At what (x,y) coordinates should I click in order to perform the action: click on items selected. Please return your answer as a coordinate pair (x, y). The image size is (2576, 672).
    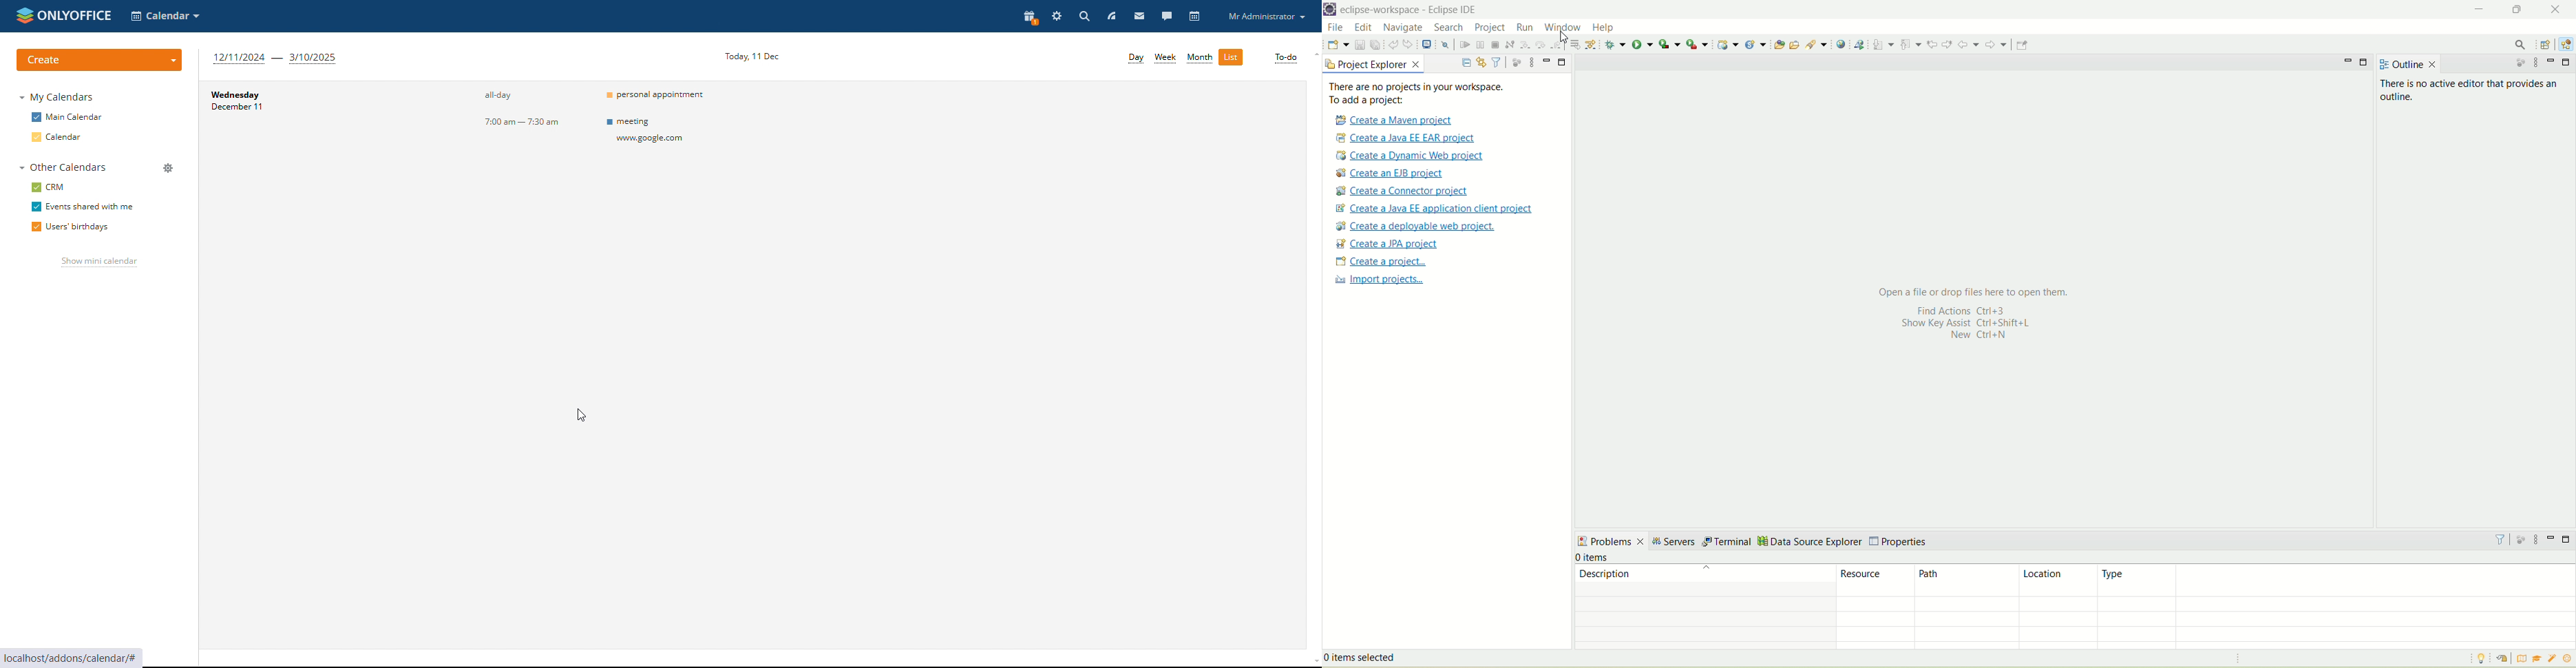
    Looking at the image, I should click on (1380, 656).